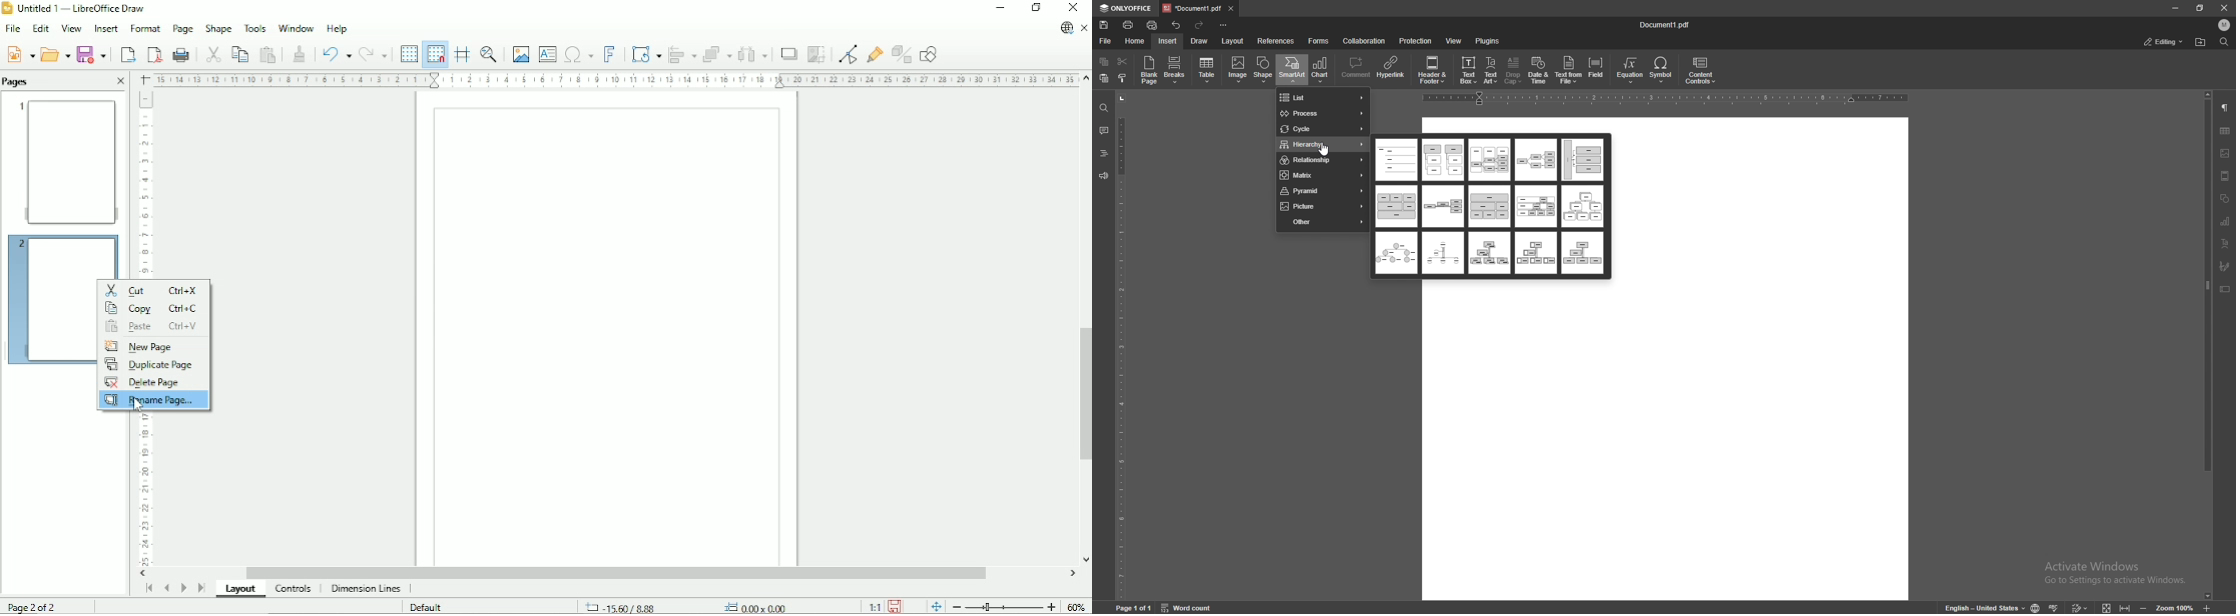  Describe the element at coordinates (144, 29) in the screenshot. I see `Format` at that location.